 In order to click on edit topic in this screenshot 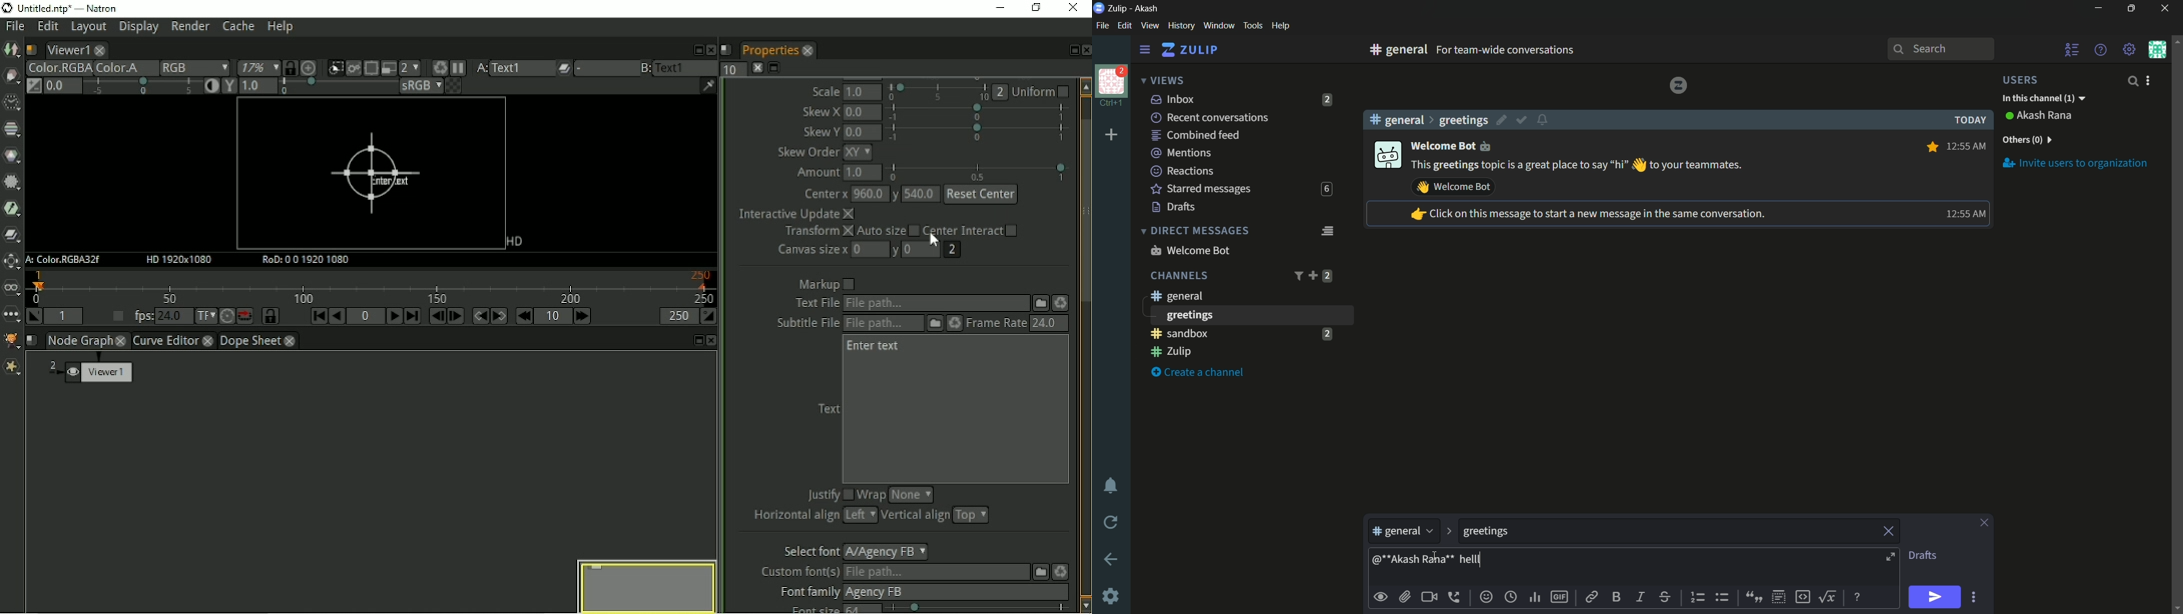, I will do `click(1503, 122)`.